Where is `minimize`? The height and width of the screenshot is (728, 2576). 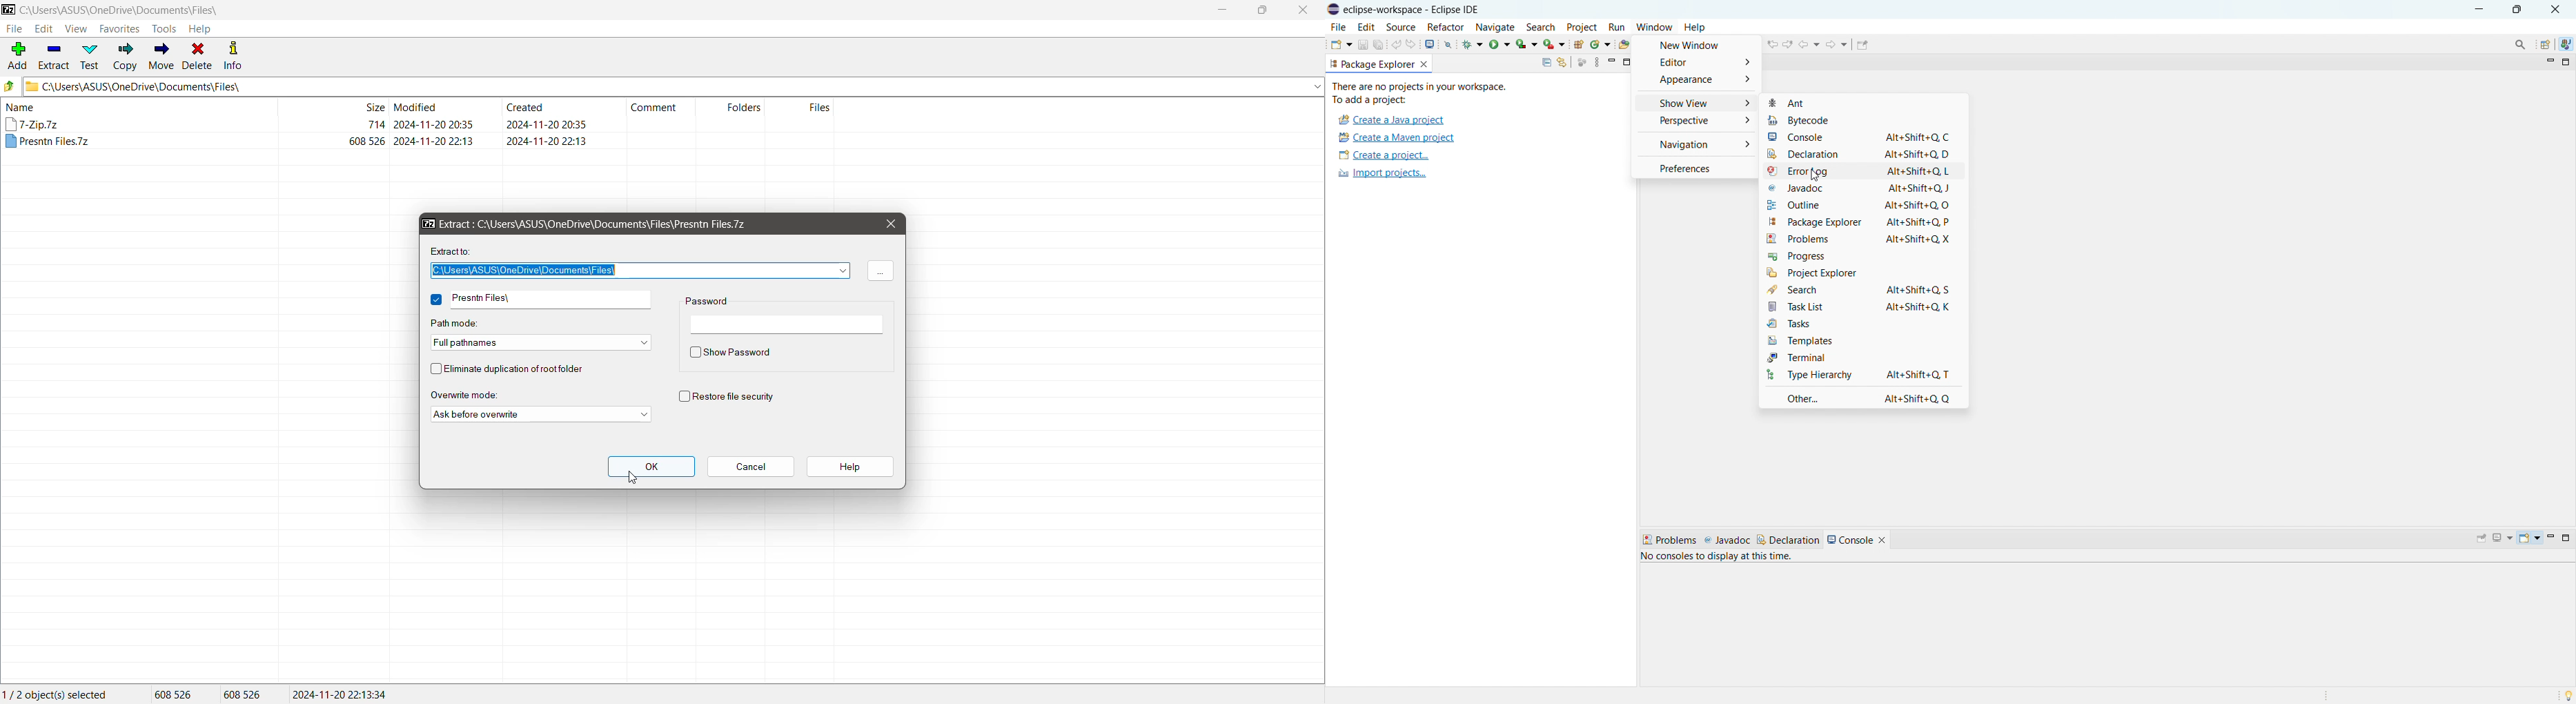 minimize is located at coordinates (2551, 59).